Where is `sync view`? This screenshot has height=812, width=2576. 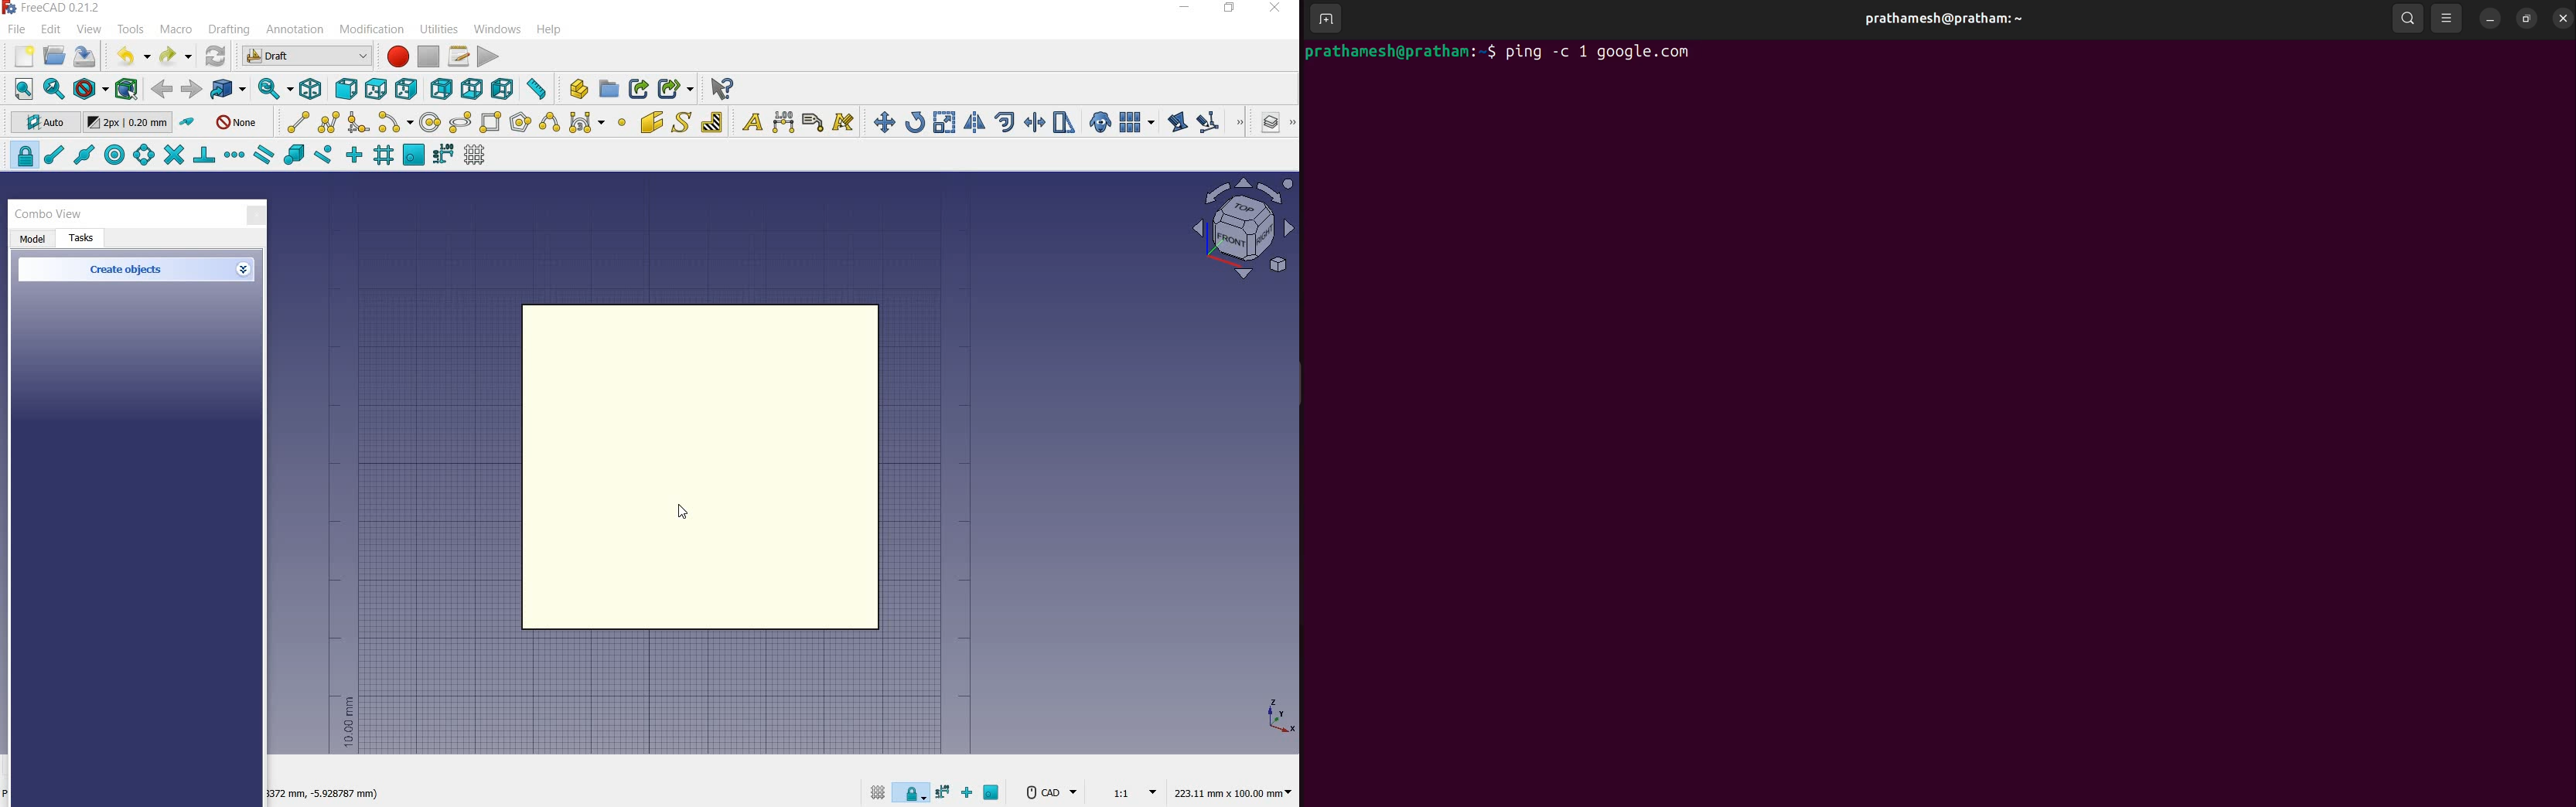 sync view is located at coordinates (271, 90).